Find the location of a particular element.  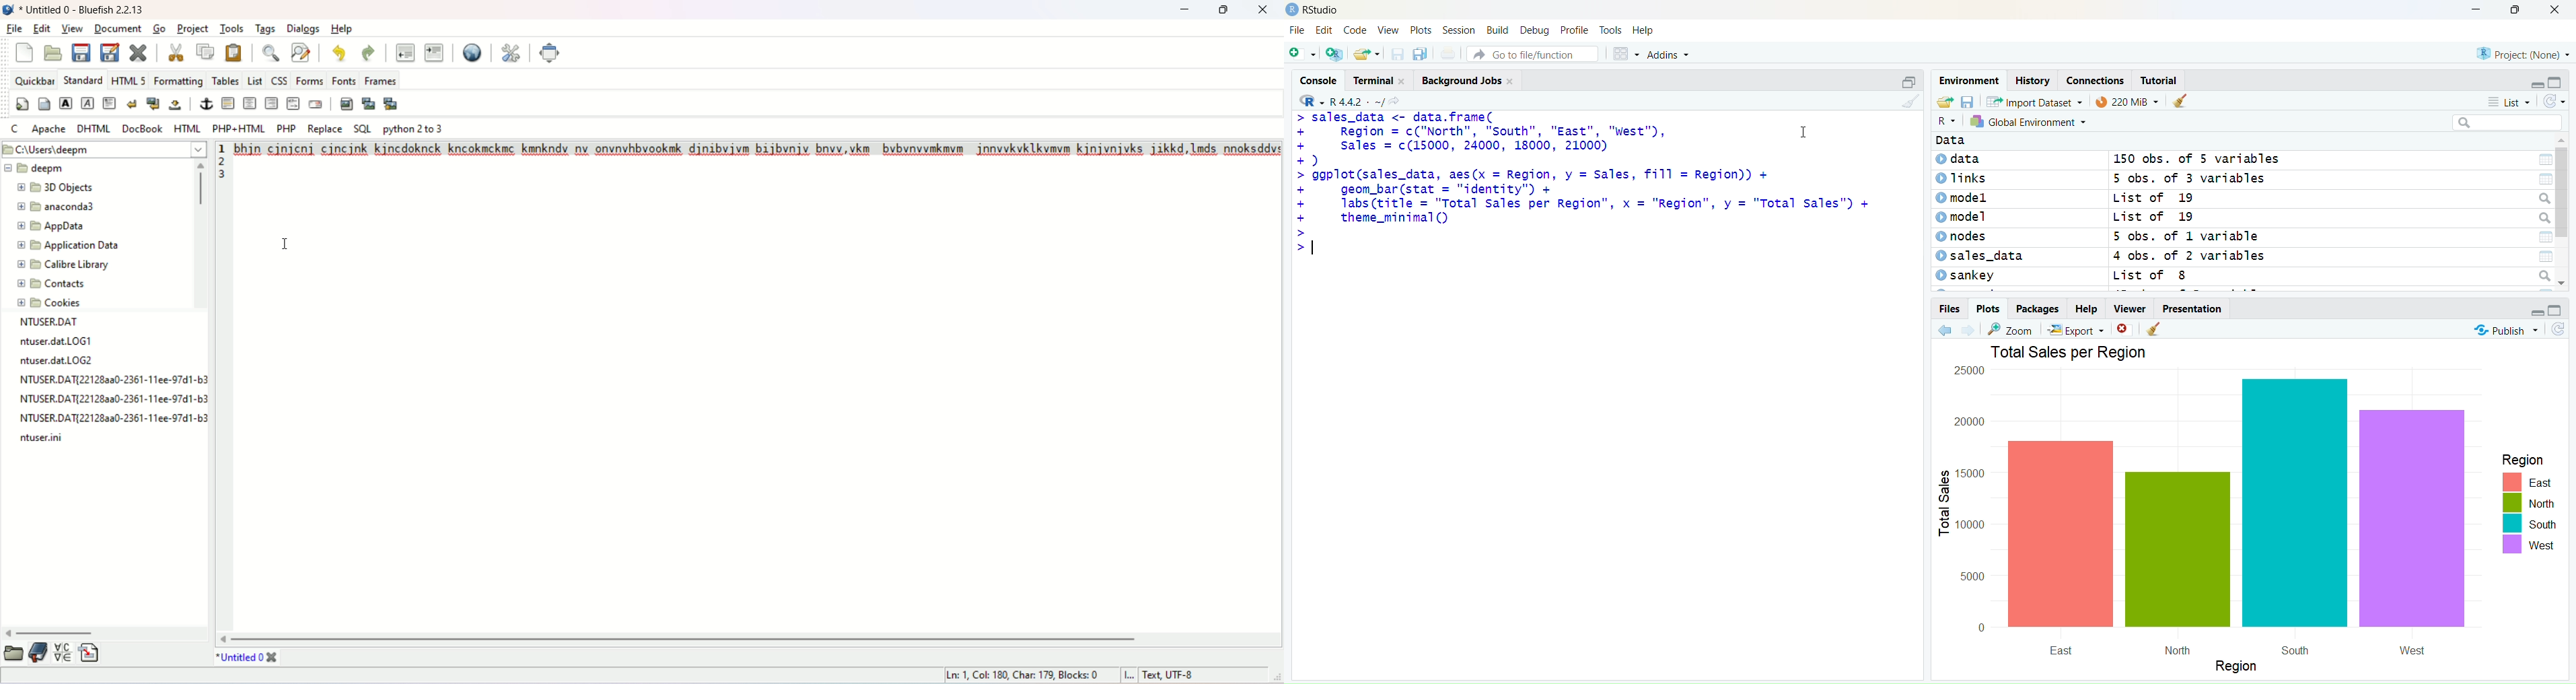

search is located at coordinates (2545, 217).